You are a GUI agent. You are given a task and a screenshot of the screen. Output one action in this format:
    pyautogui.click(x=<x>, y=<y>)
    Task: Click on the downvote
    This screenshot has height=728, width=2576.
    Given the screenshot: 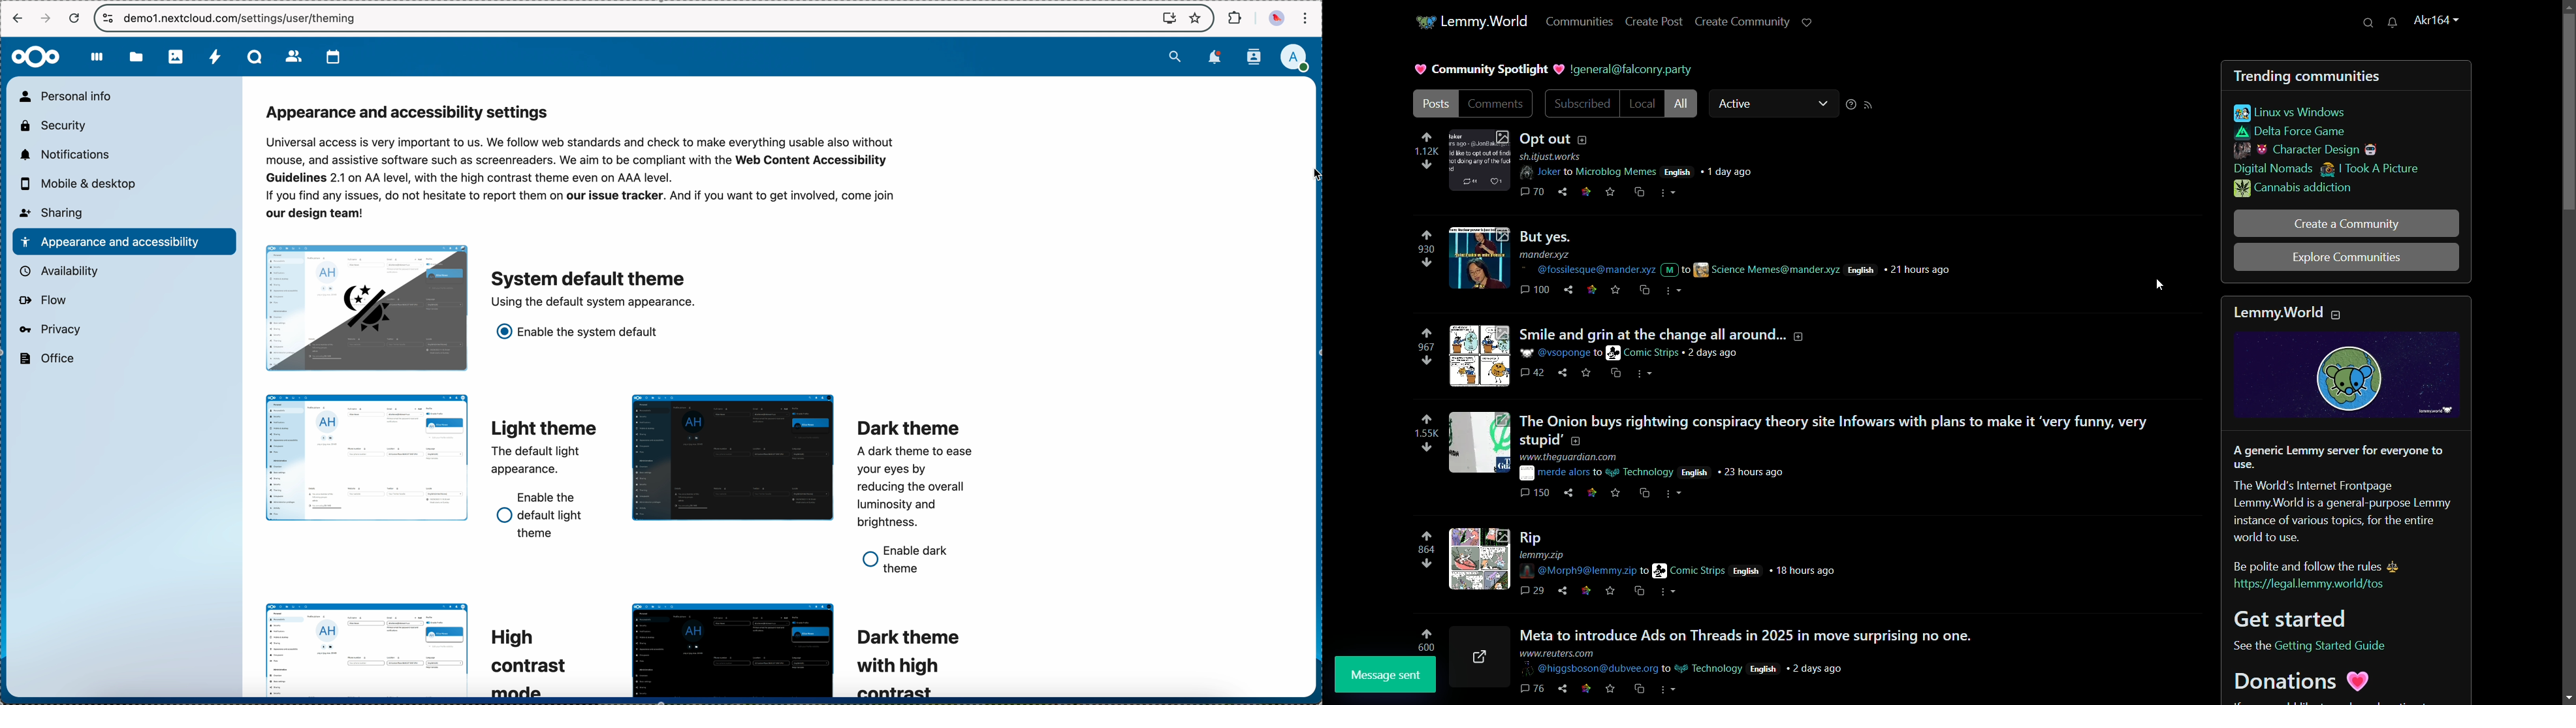 What is the action you would take?
    pyautogui.click(x=1427, y=164)
    